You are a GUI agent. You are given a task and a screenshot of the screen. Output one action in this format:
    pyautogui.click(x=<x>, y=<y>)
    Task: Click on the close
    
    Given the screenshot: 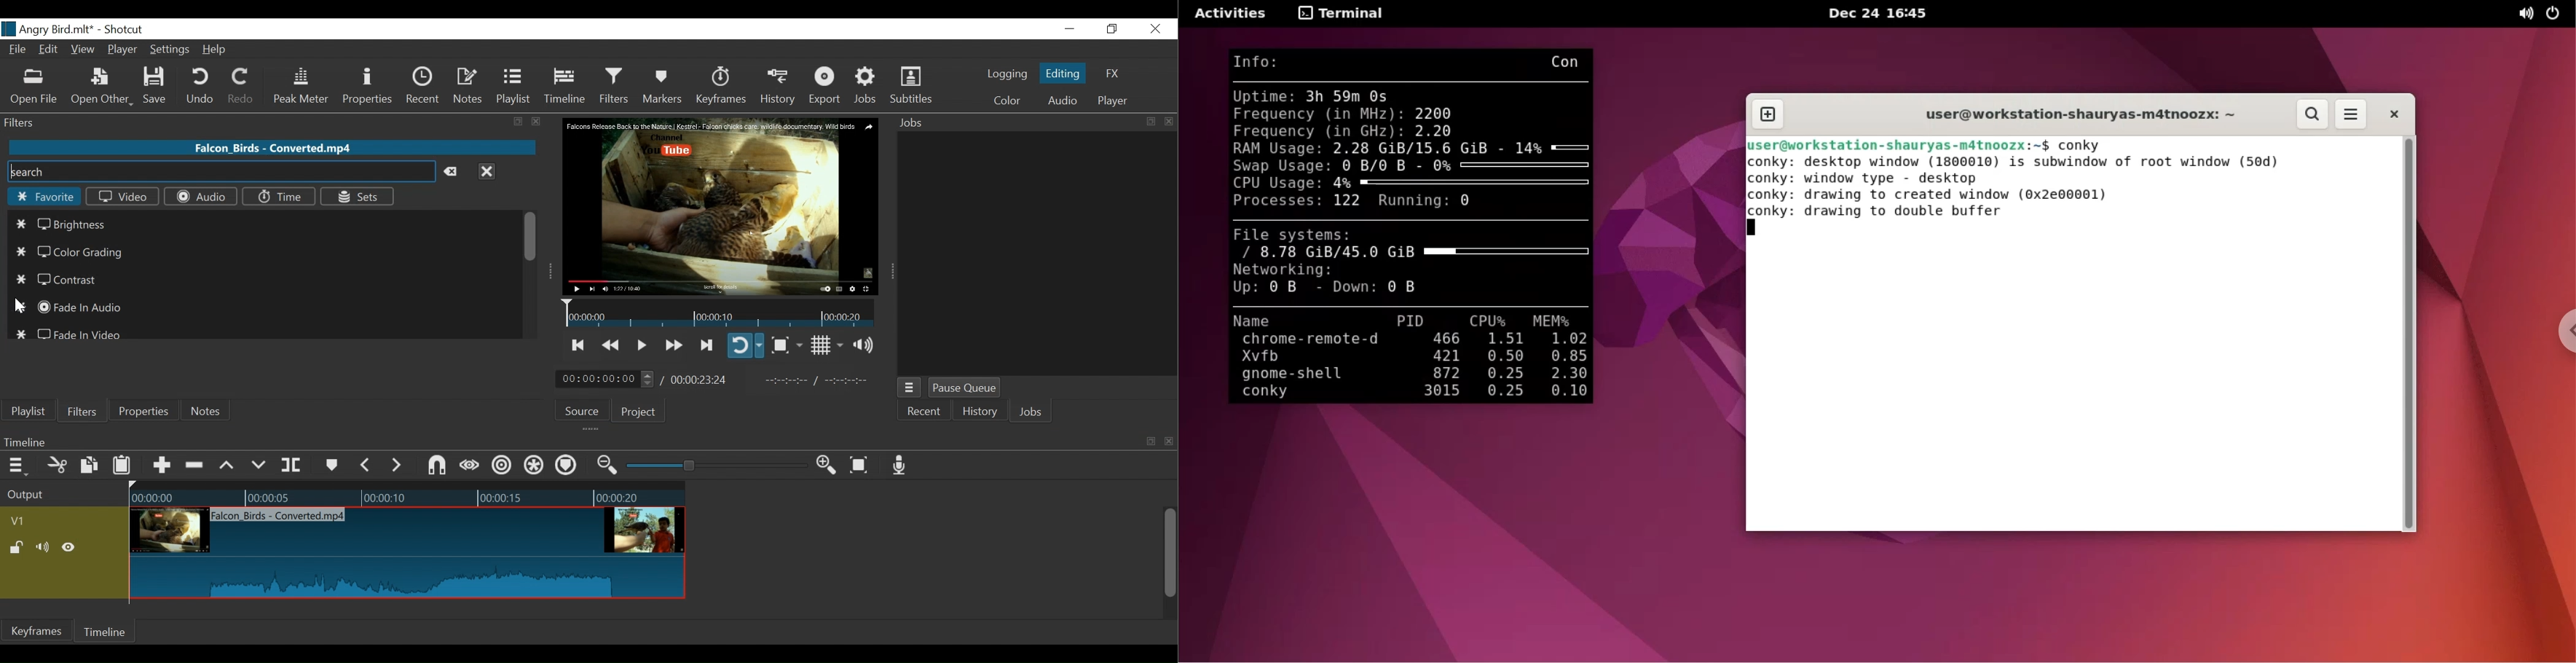 What is the action you would take?
    pyautogui.click(x=537, y=122)
    